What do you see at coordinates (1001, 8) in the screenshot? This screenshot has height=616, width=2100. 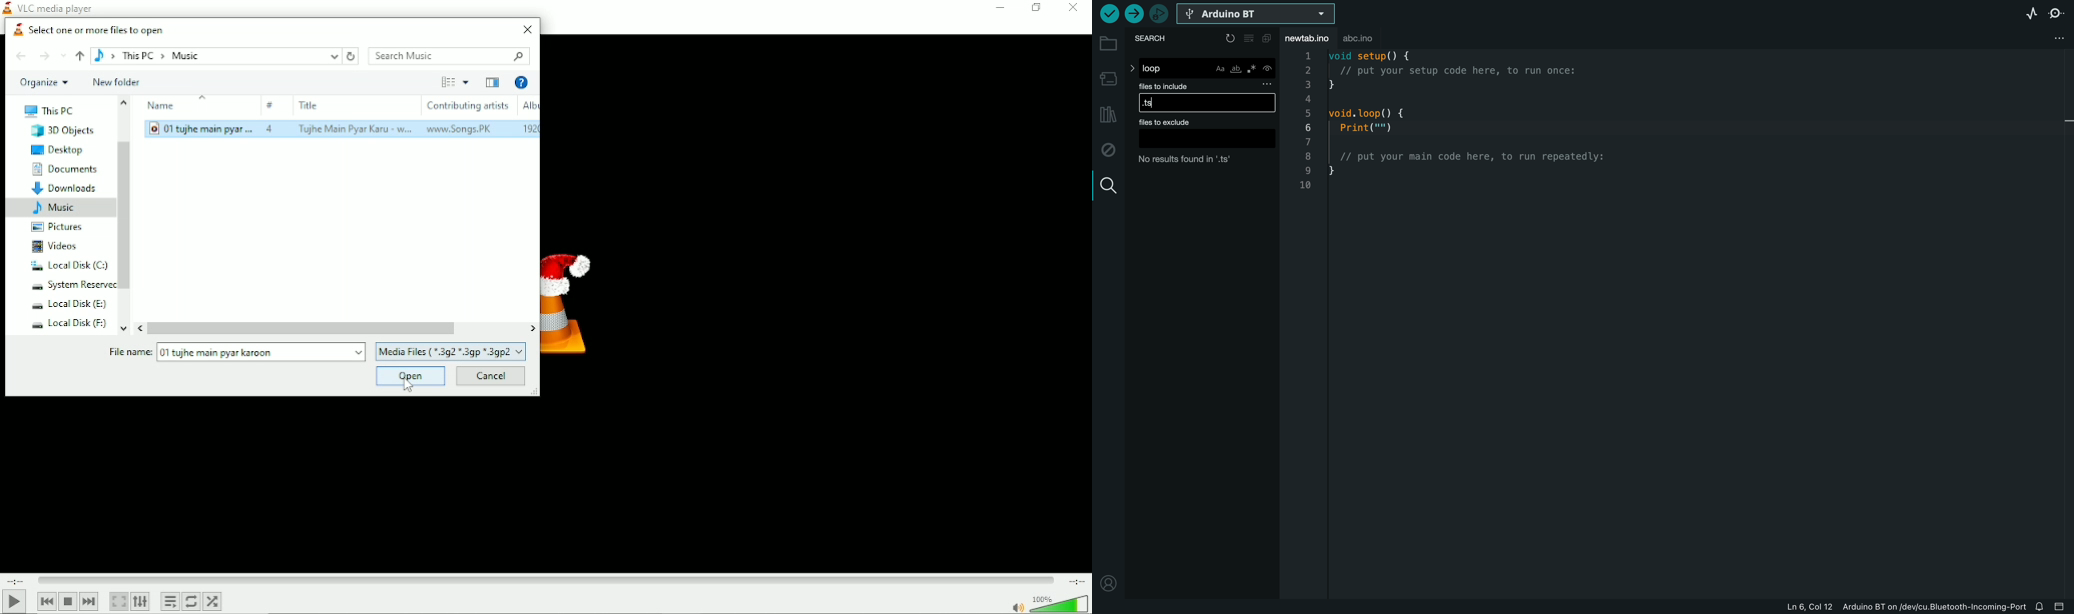 I see `Minimize` at bounding box center [1001, 8].